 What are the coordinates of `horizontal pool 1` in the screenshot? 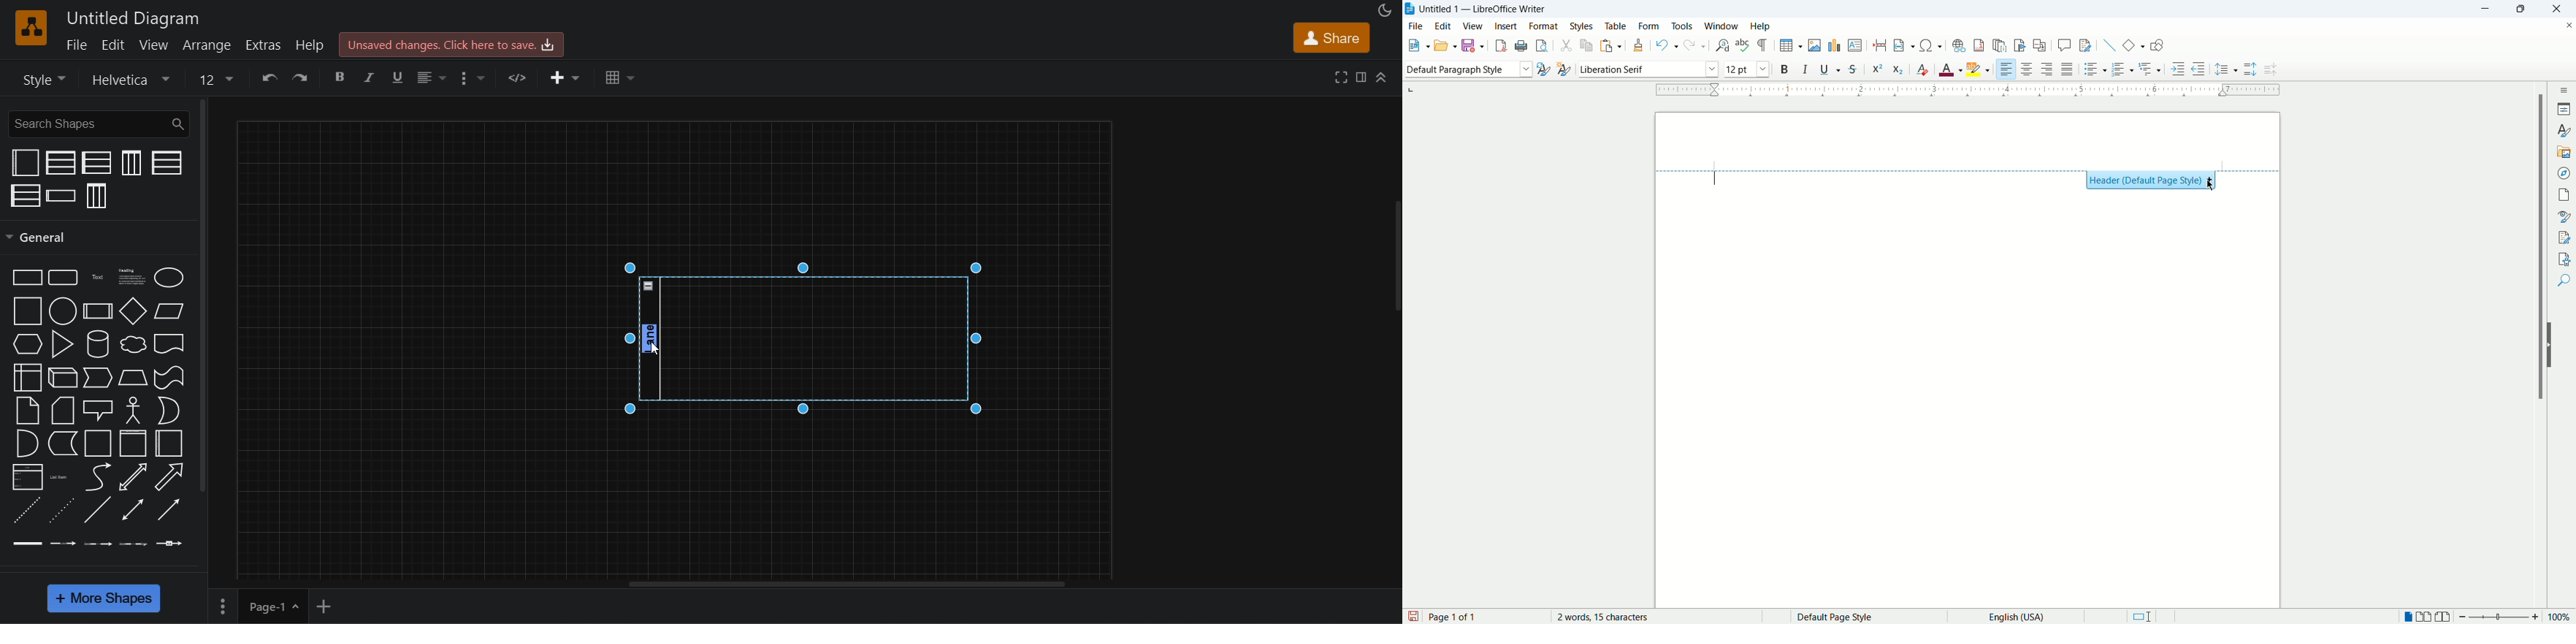 It's located at (165, 162).